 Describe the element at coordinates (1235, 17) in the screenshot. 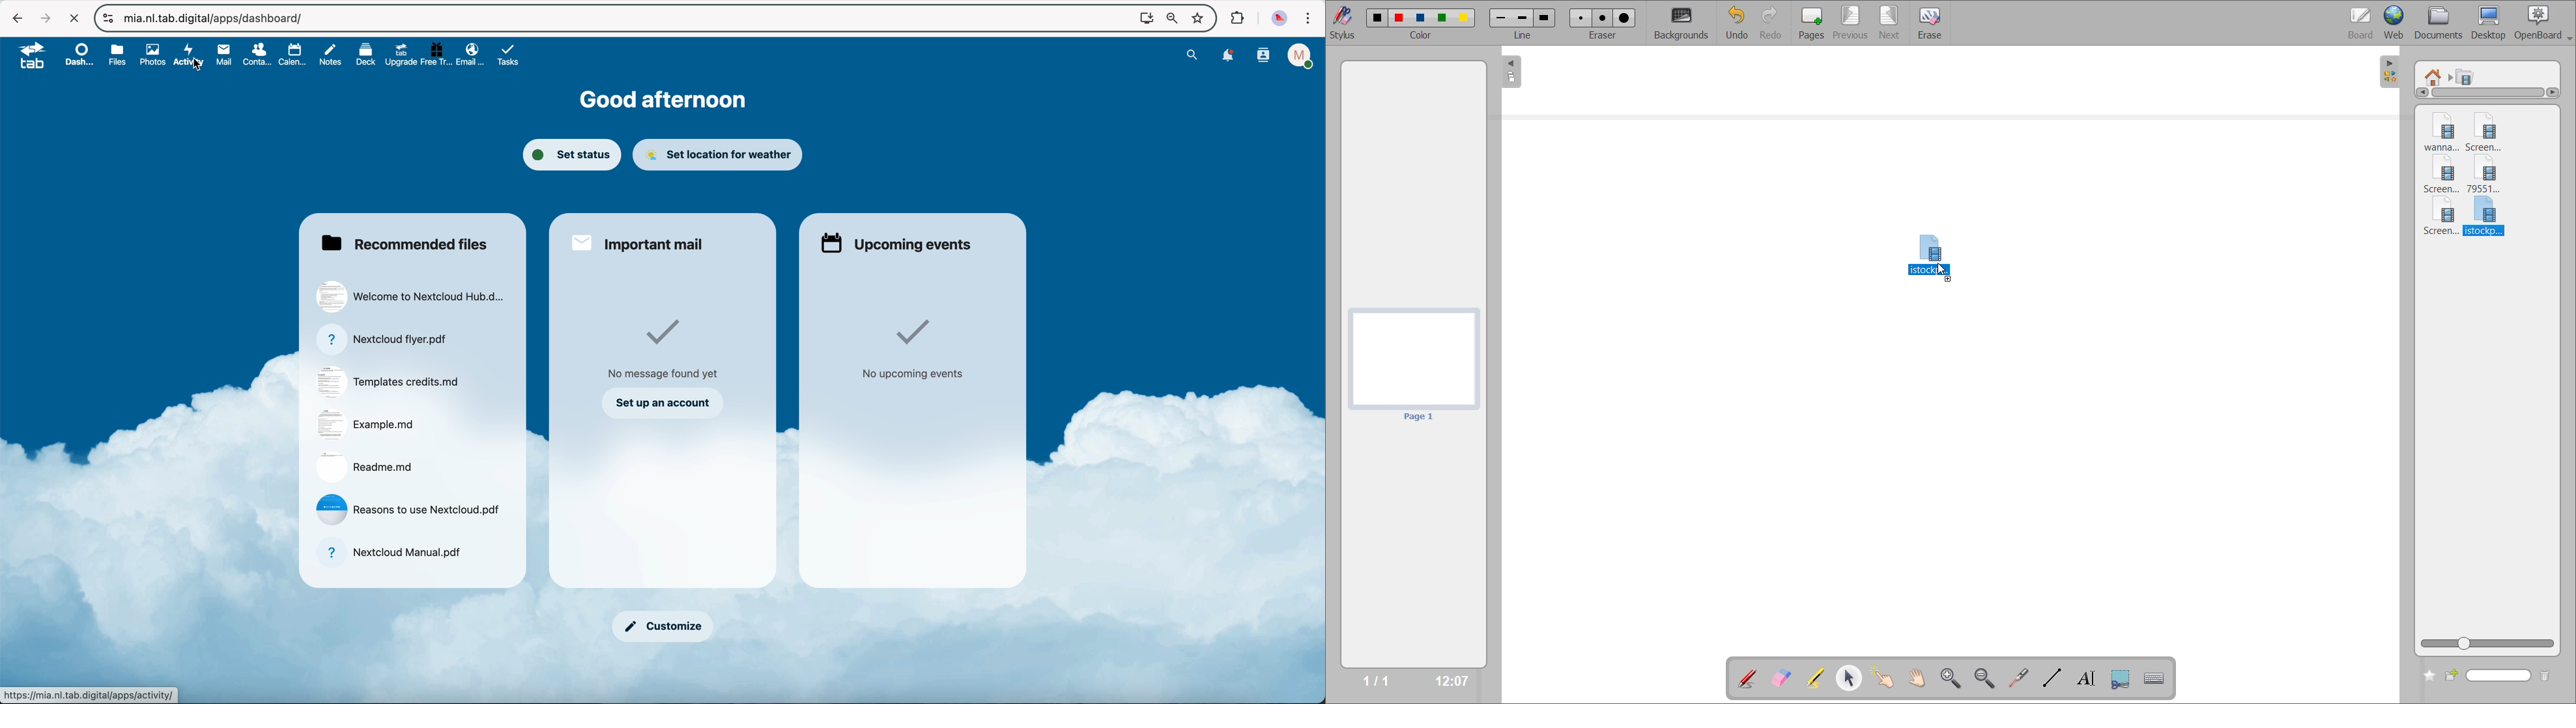

I see `extensions` at that location.